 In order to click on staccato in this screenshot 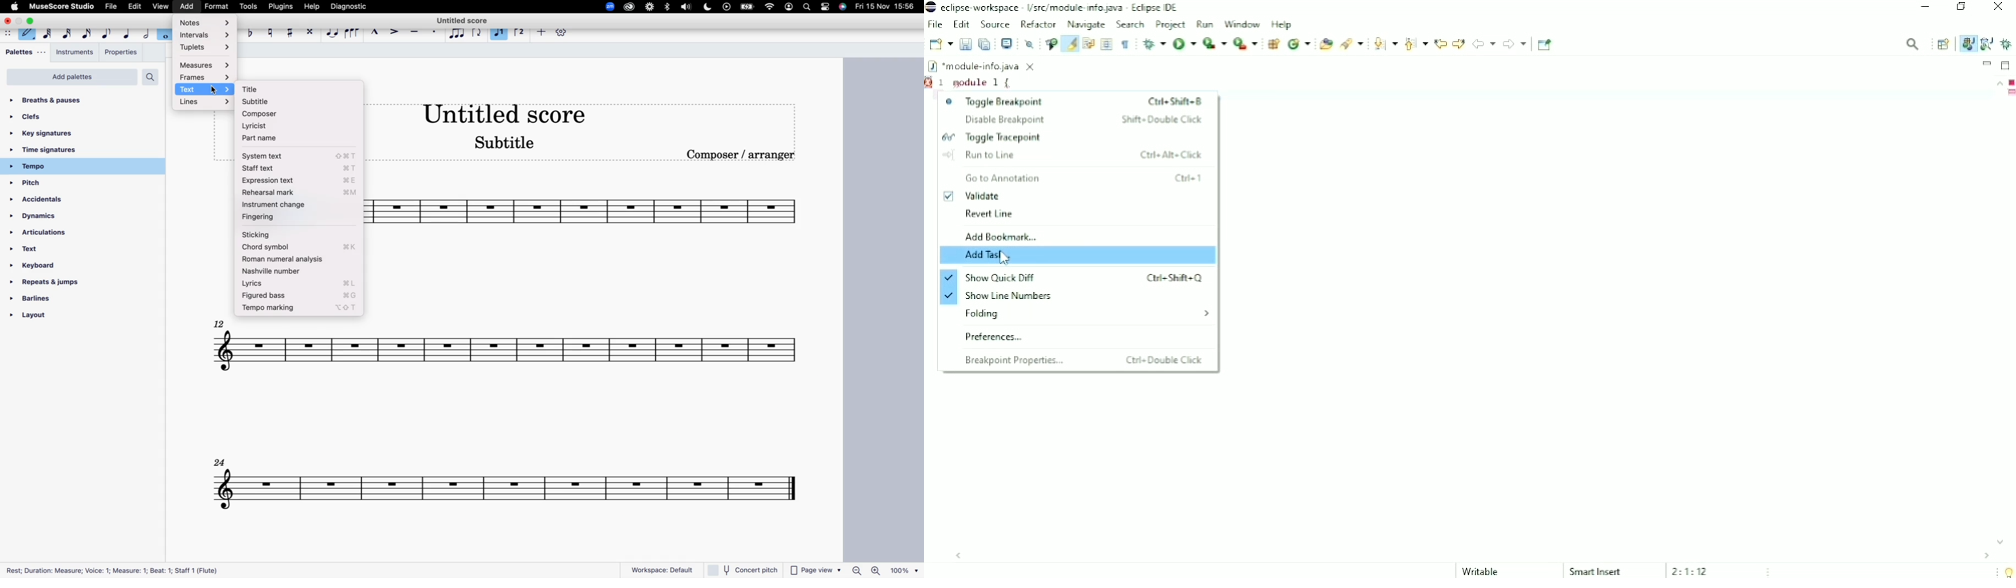, I will do `click(435, 31)`.